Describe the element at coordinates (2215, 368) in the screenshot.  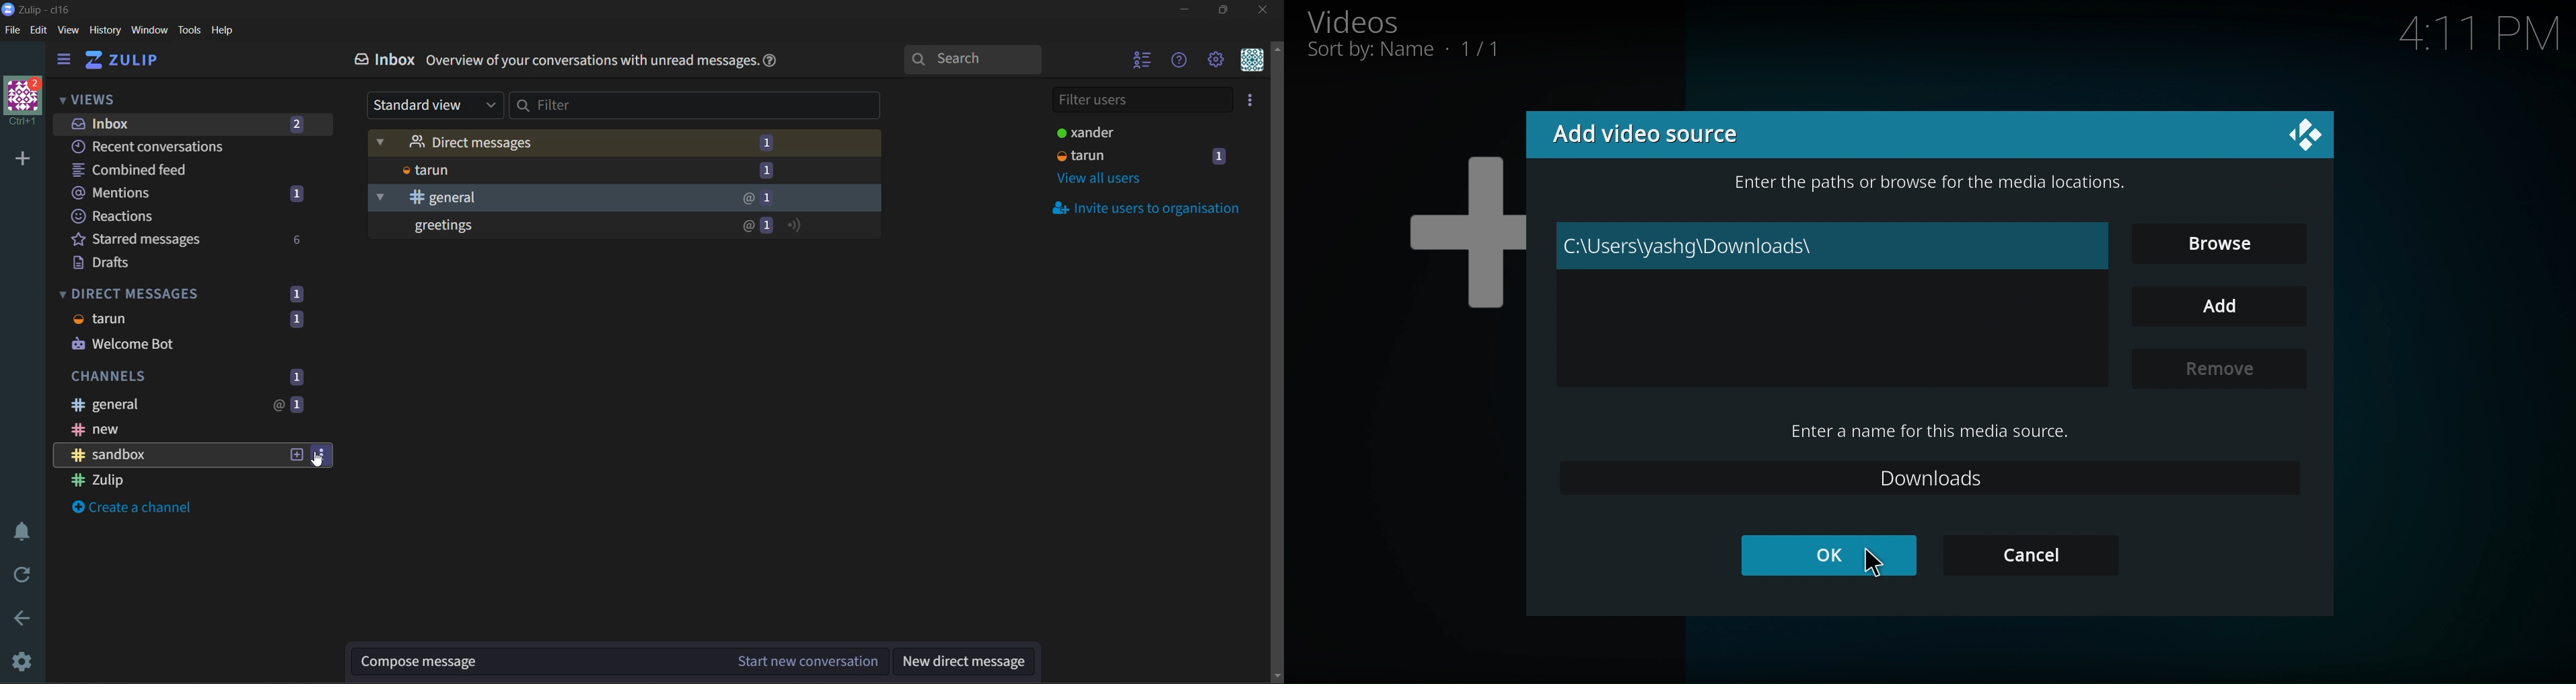
I see `Remove` at that location.